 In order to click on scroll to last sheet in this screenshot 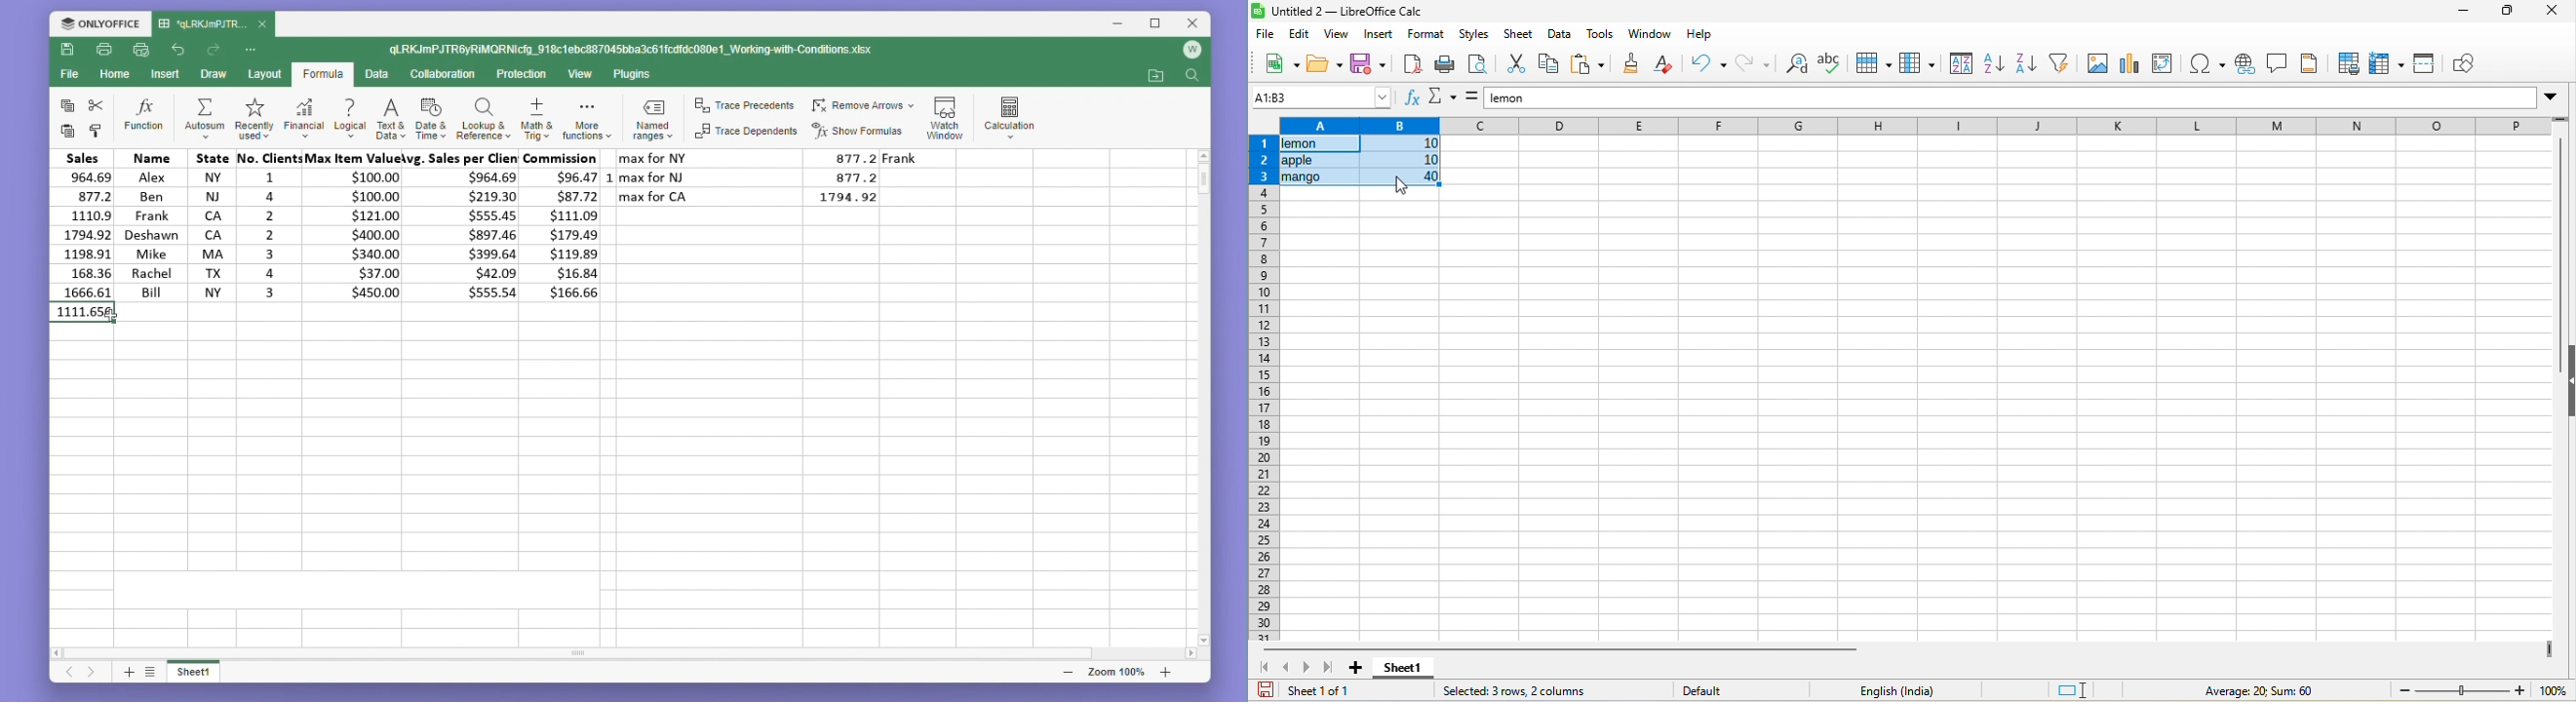, I will do `click(1327, 669)`.